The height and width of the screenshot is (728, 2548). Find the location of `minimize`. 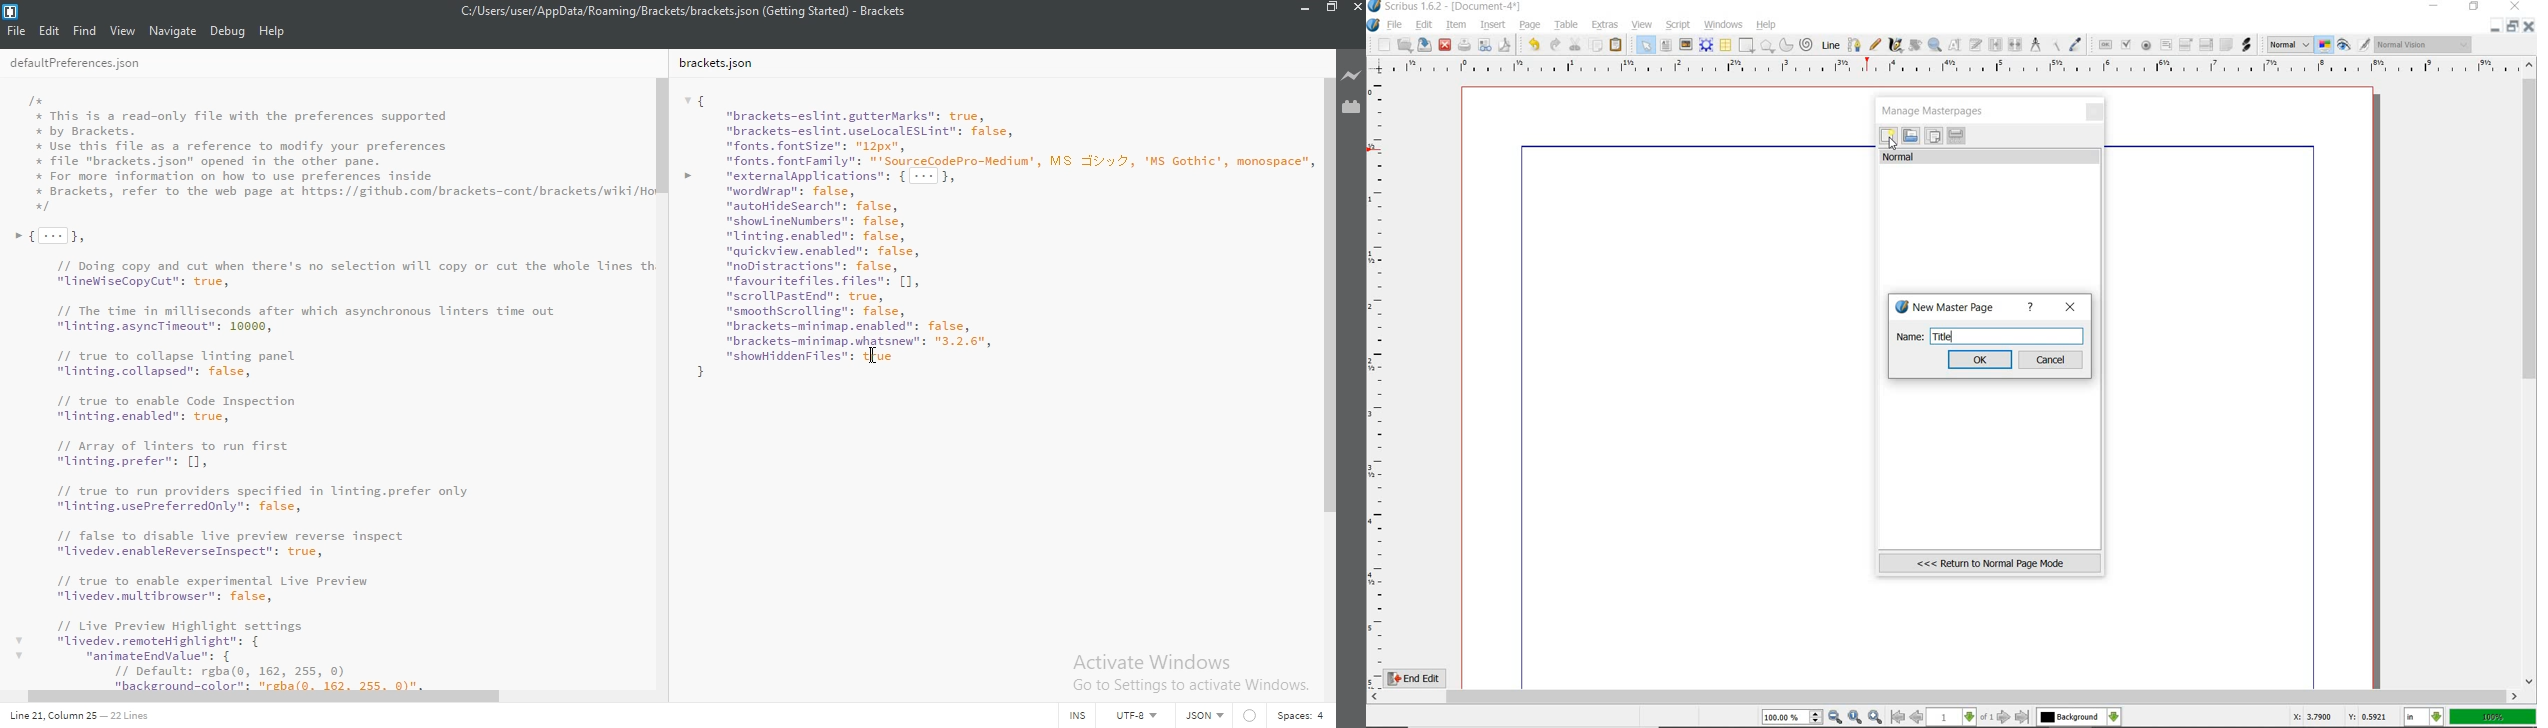

minimize is located at coordinates (1306, 7).